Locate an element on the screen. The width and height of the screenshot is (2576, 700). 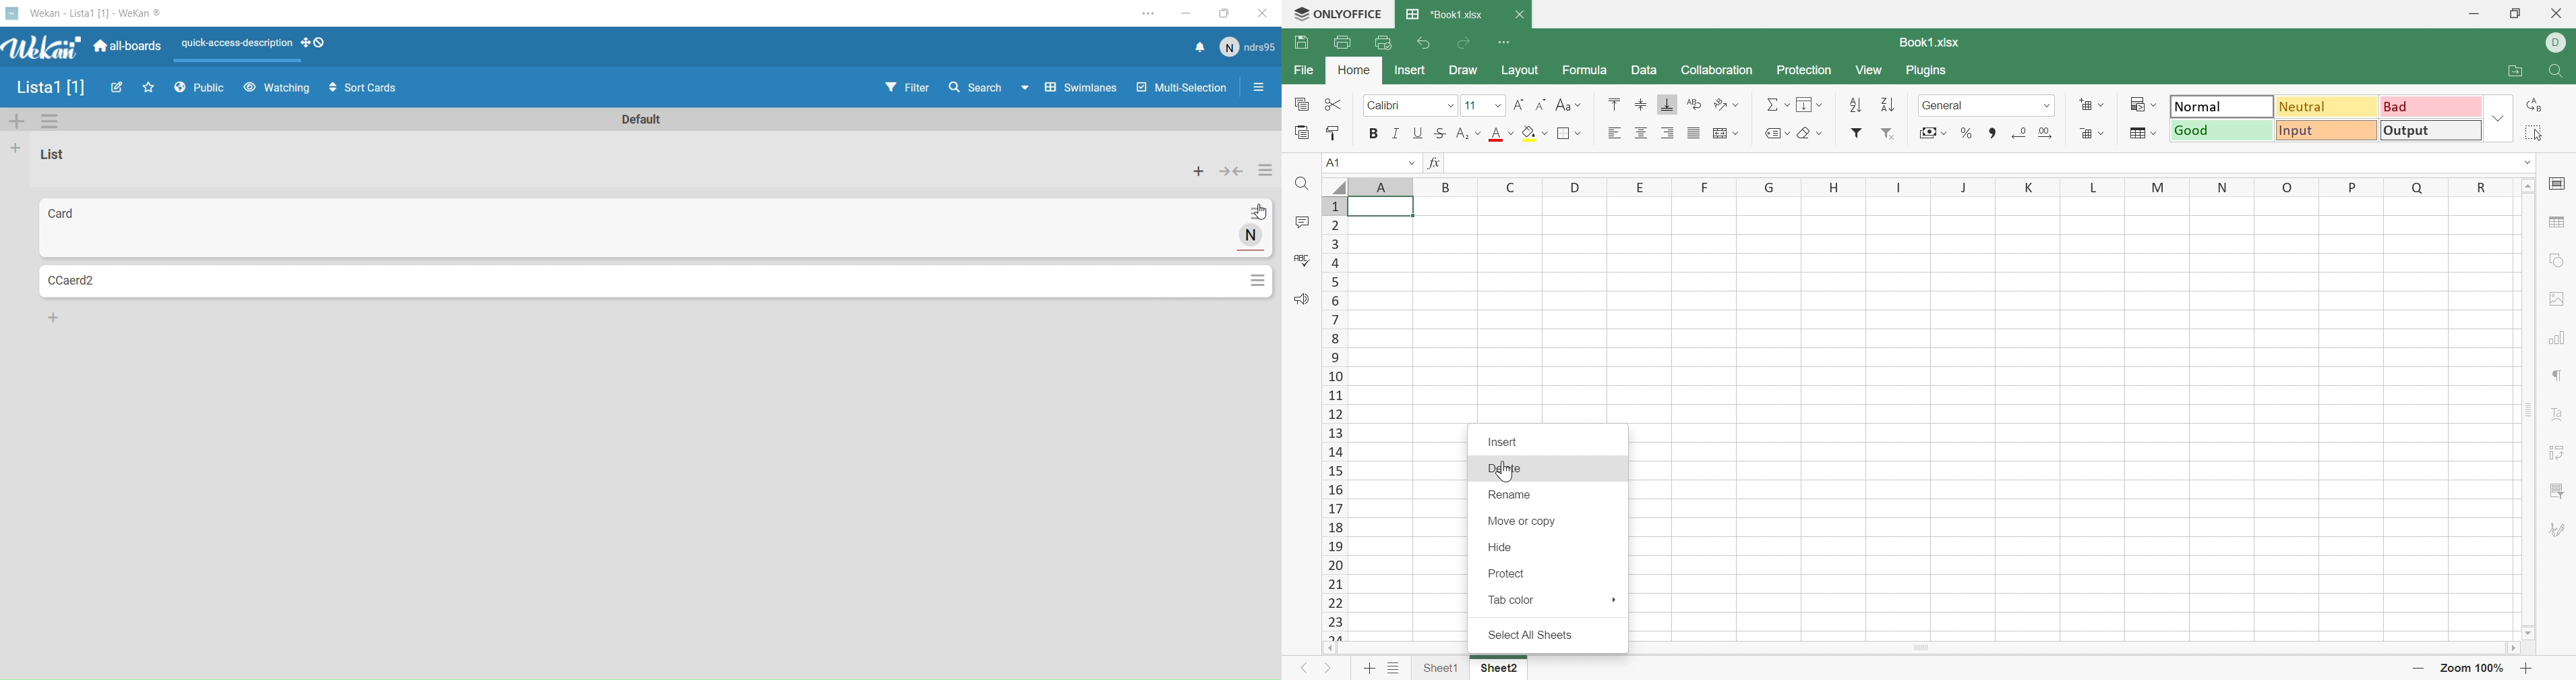
Find is located at coordinates (1305, 185).